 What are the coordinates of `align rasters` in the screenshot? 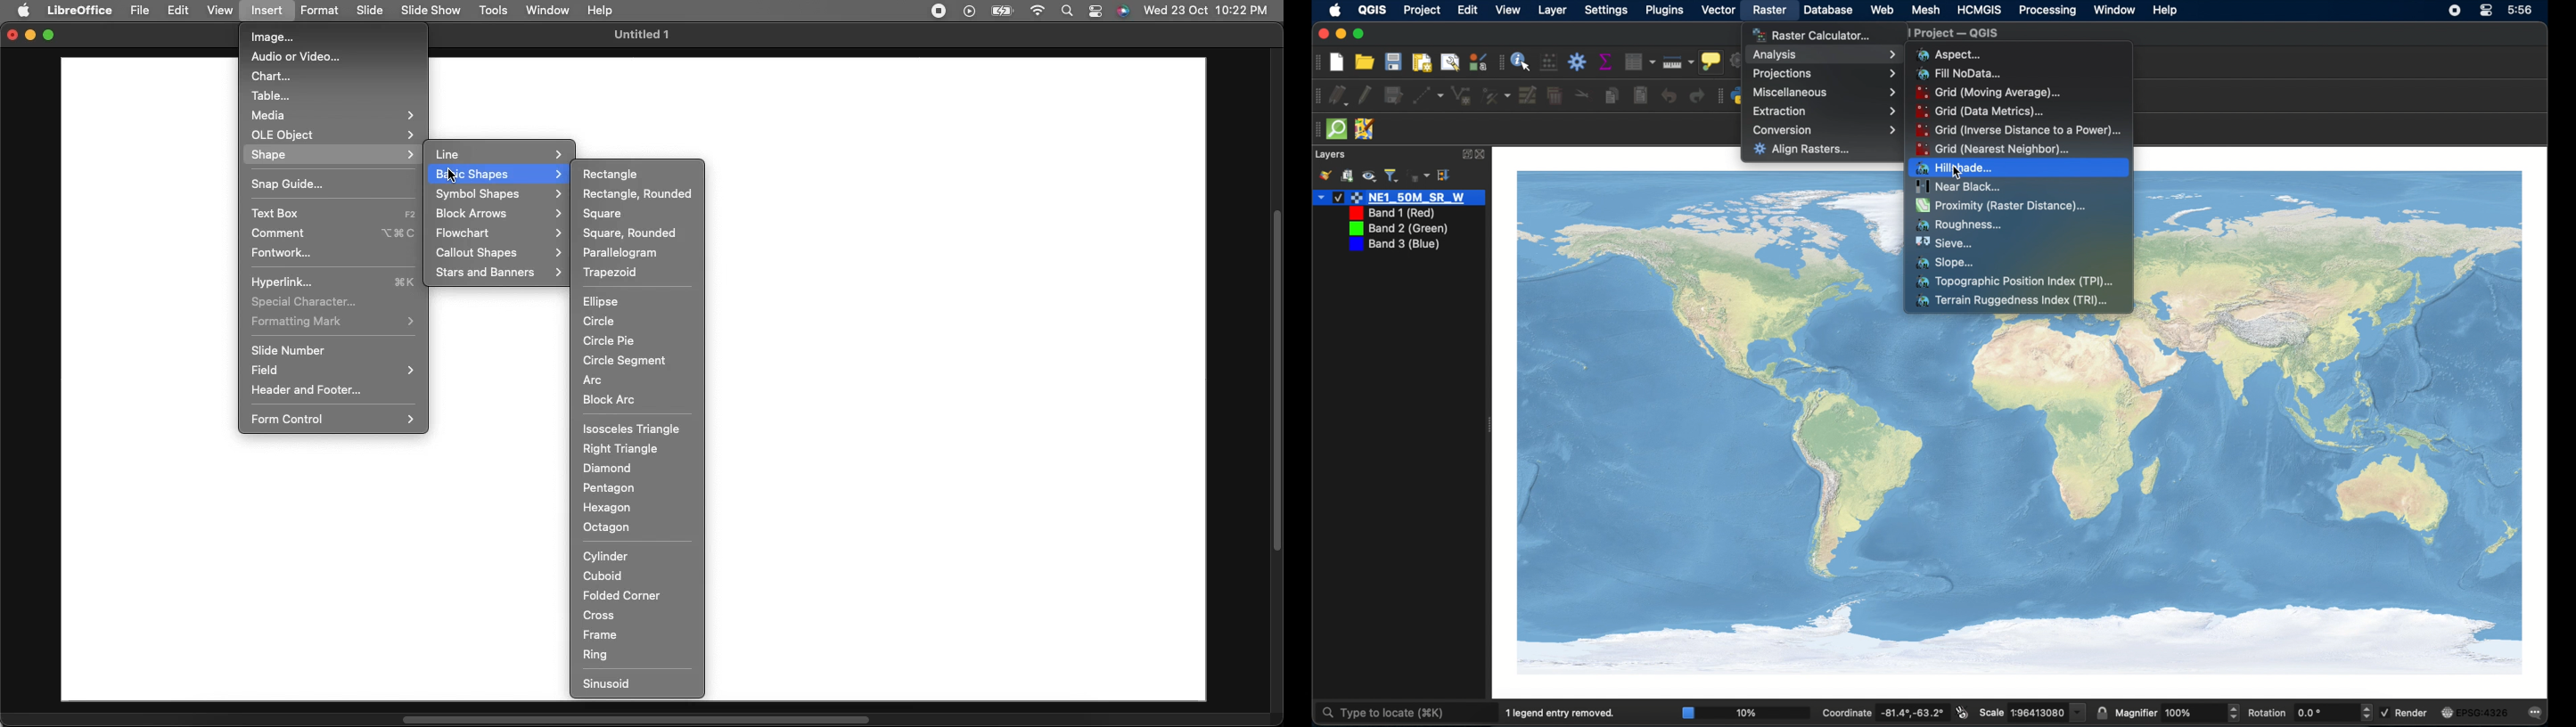 It's located at (1802, 150).